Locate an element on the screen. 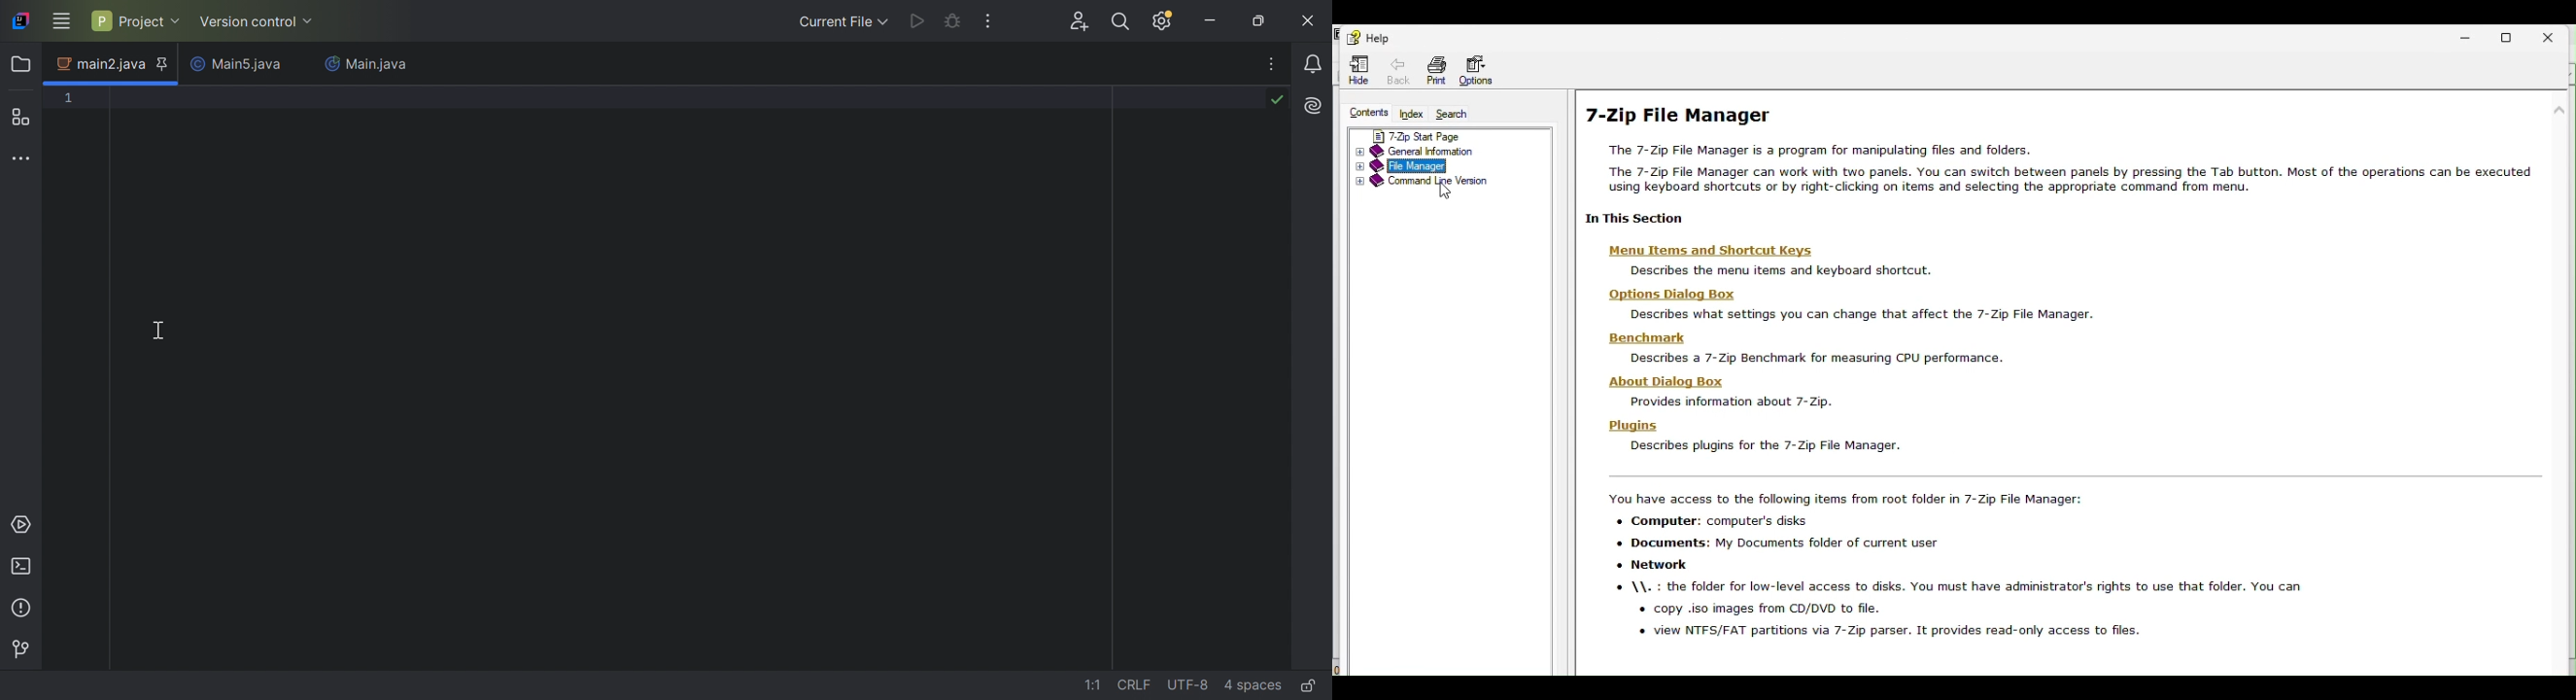 This screenshot has width=2576, height=700. Back is located at coordinates (1402, 70).